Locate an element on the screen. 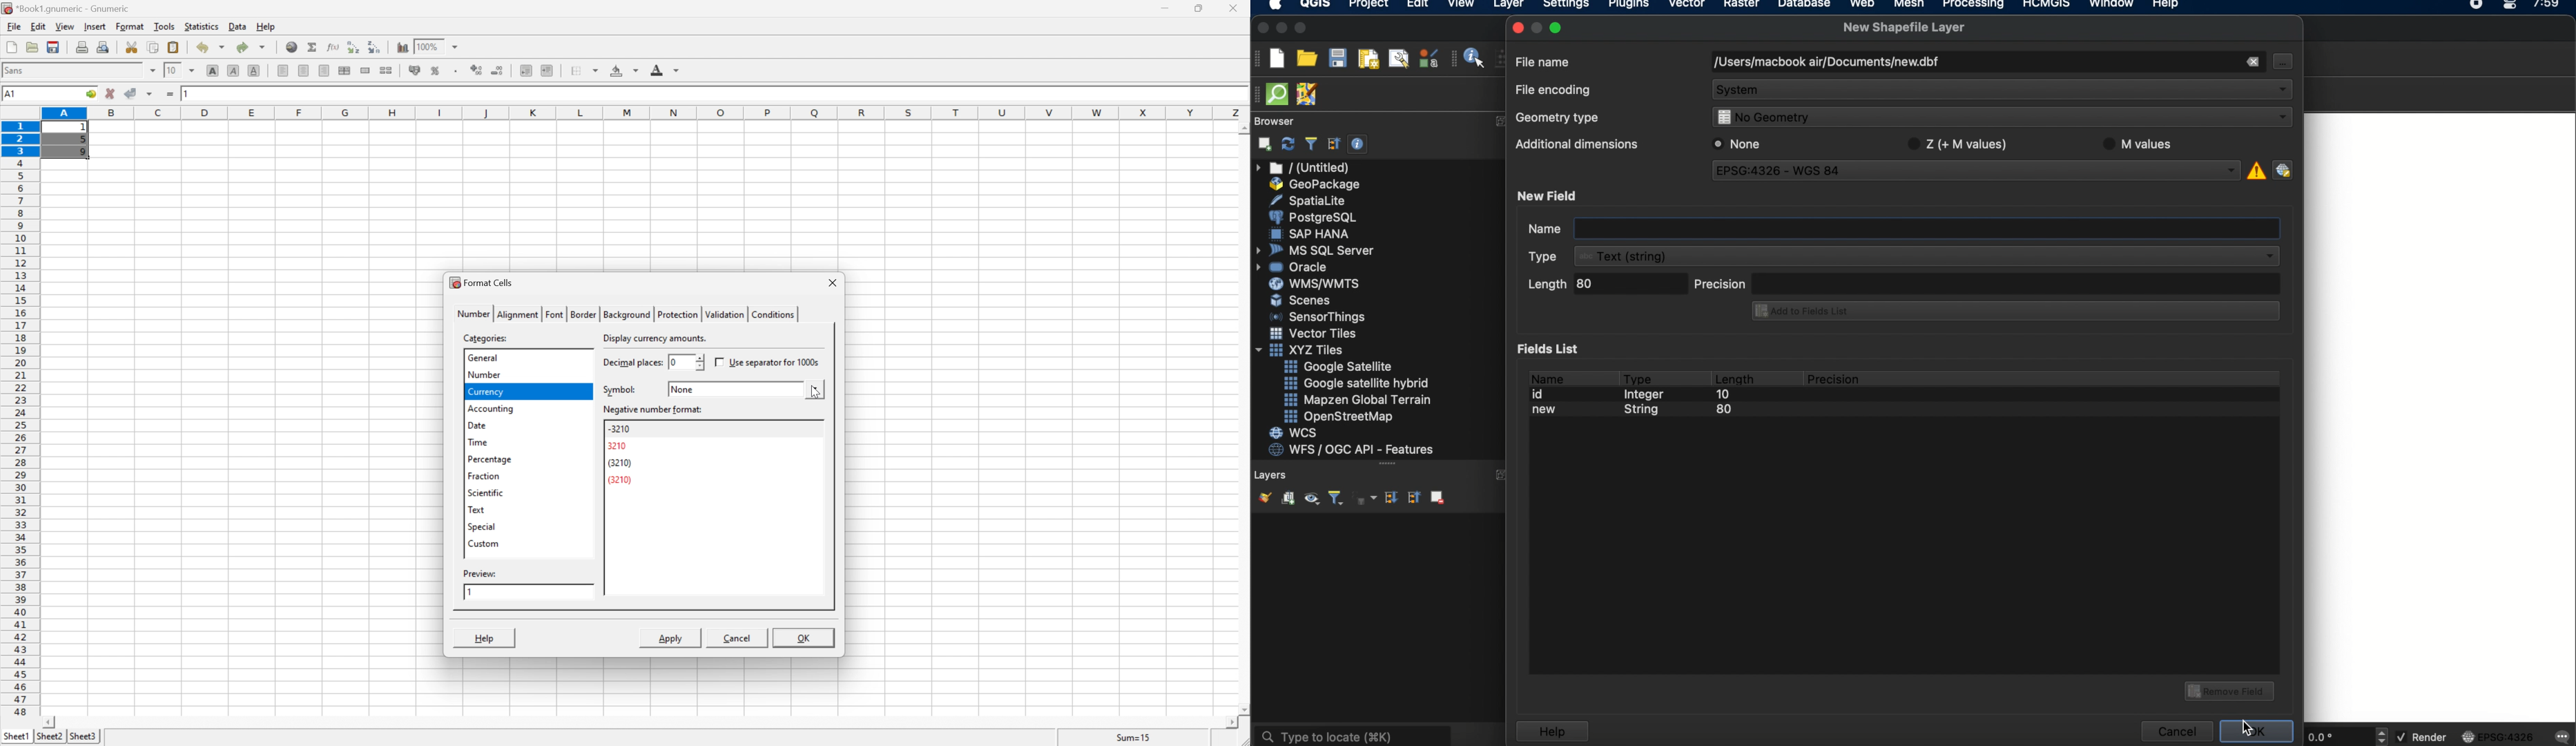 This screenshot has width=2576, height=756. text is located at coordinates (476, 509).